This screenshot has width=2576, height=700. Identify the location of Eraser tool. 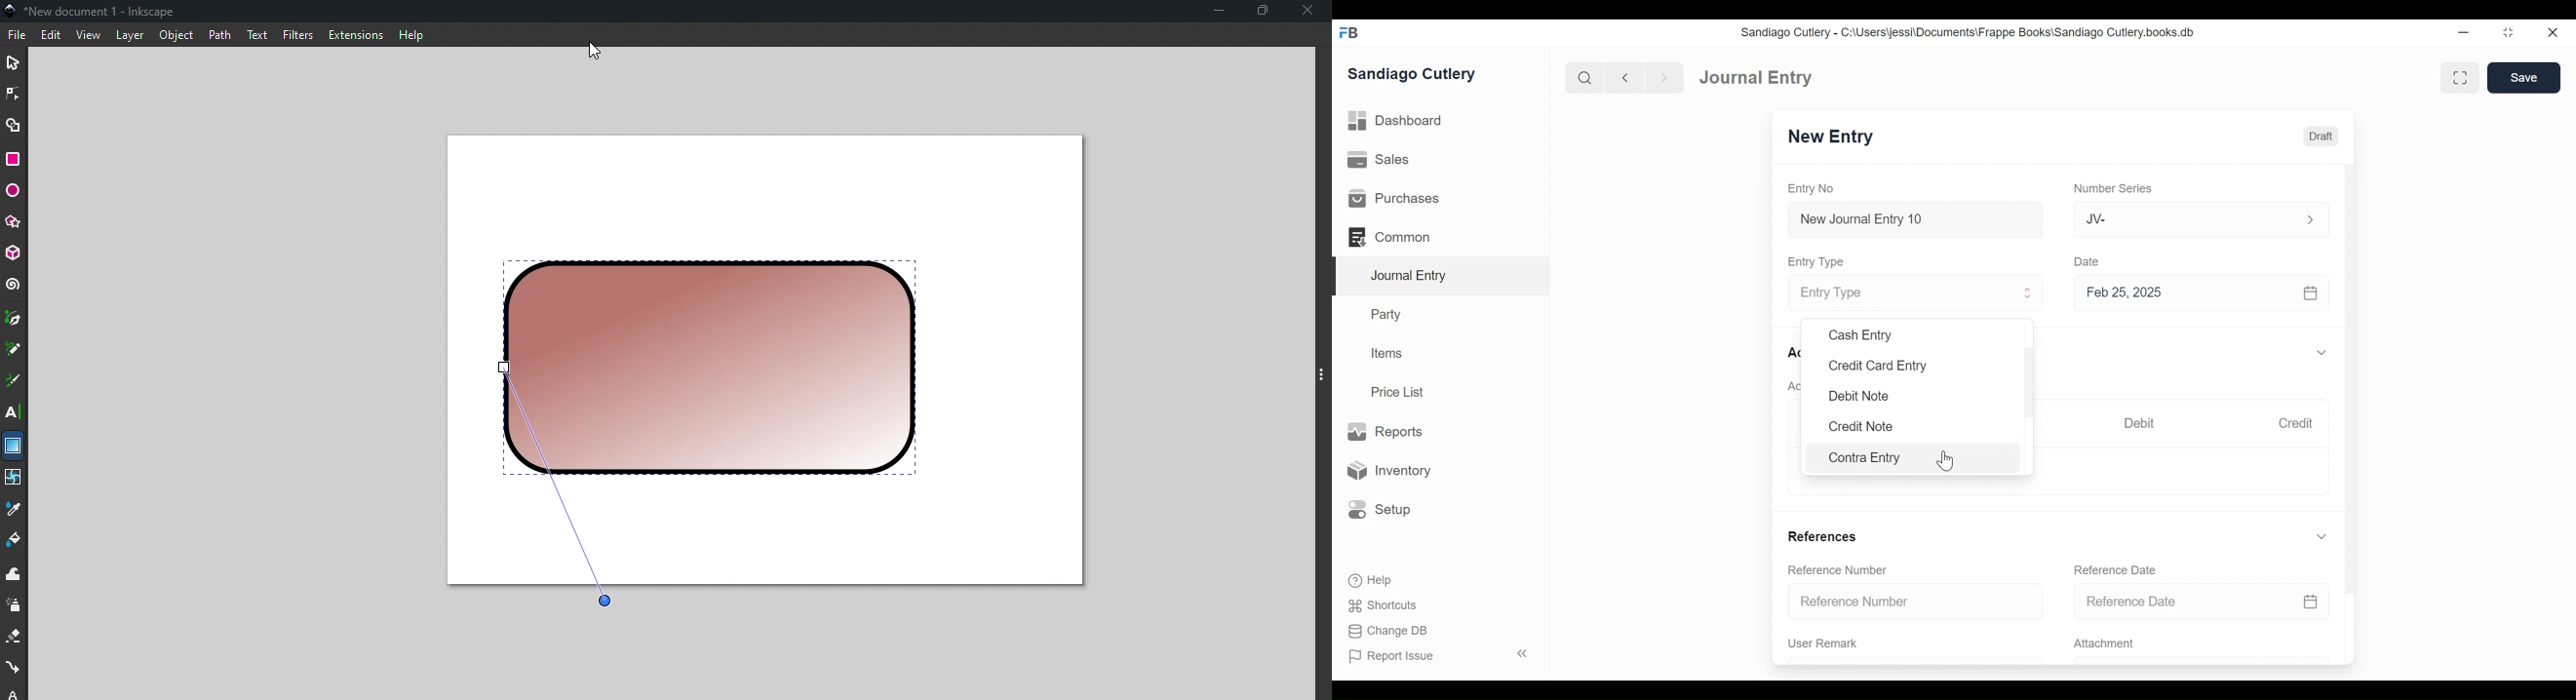
(15, 638).